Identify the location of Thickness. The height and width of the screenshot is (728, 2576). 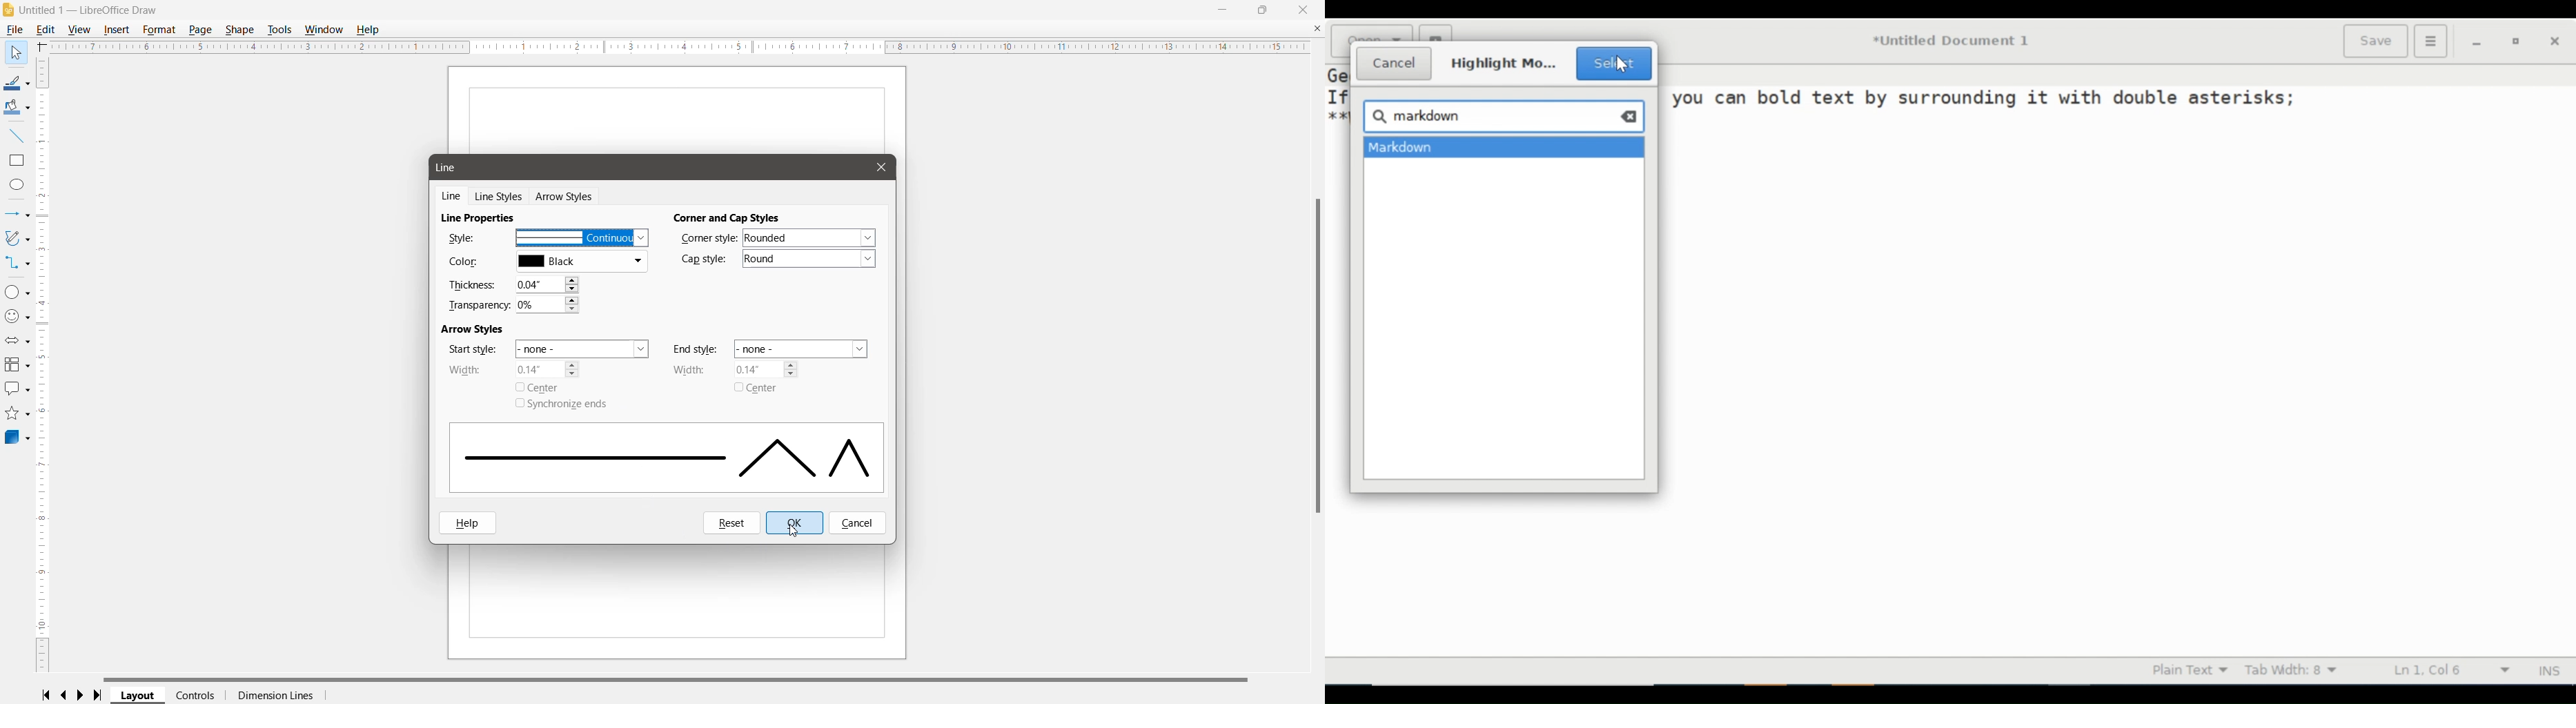
(475, 285).